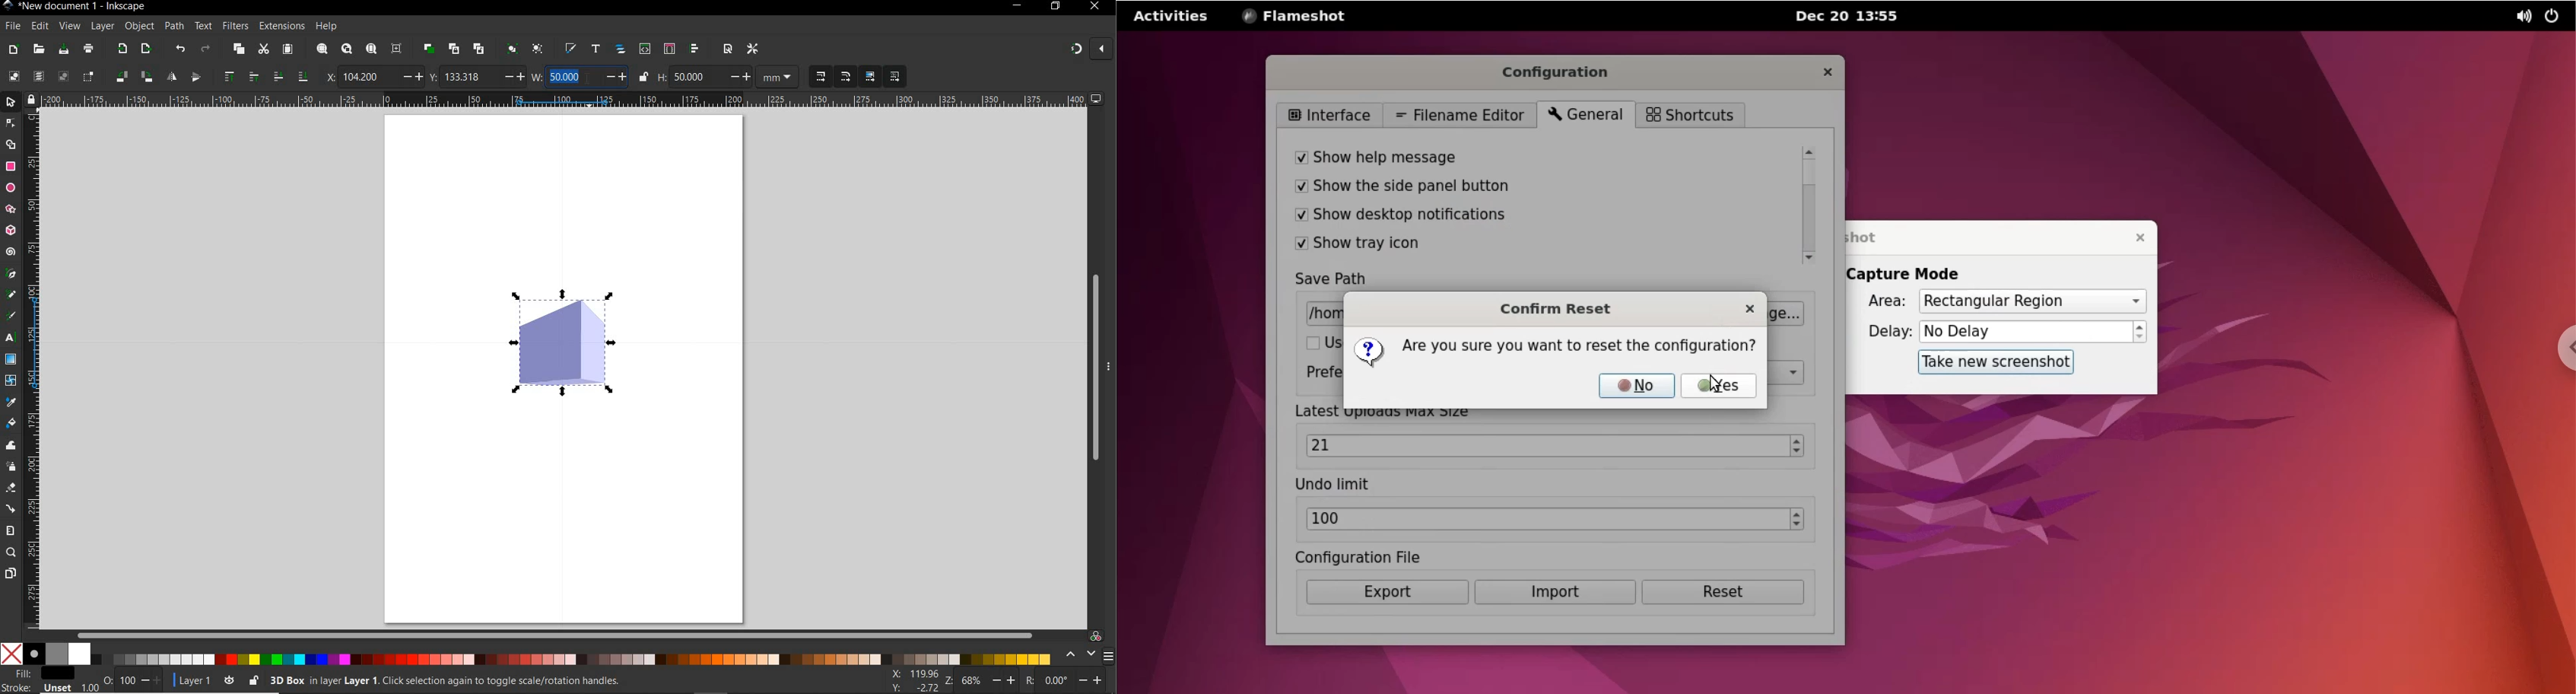  I want to click on open xml editor, so click(644, 49).